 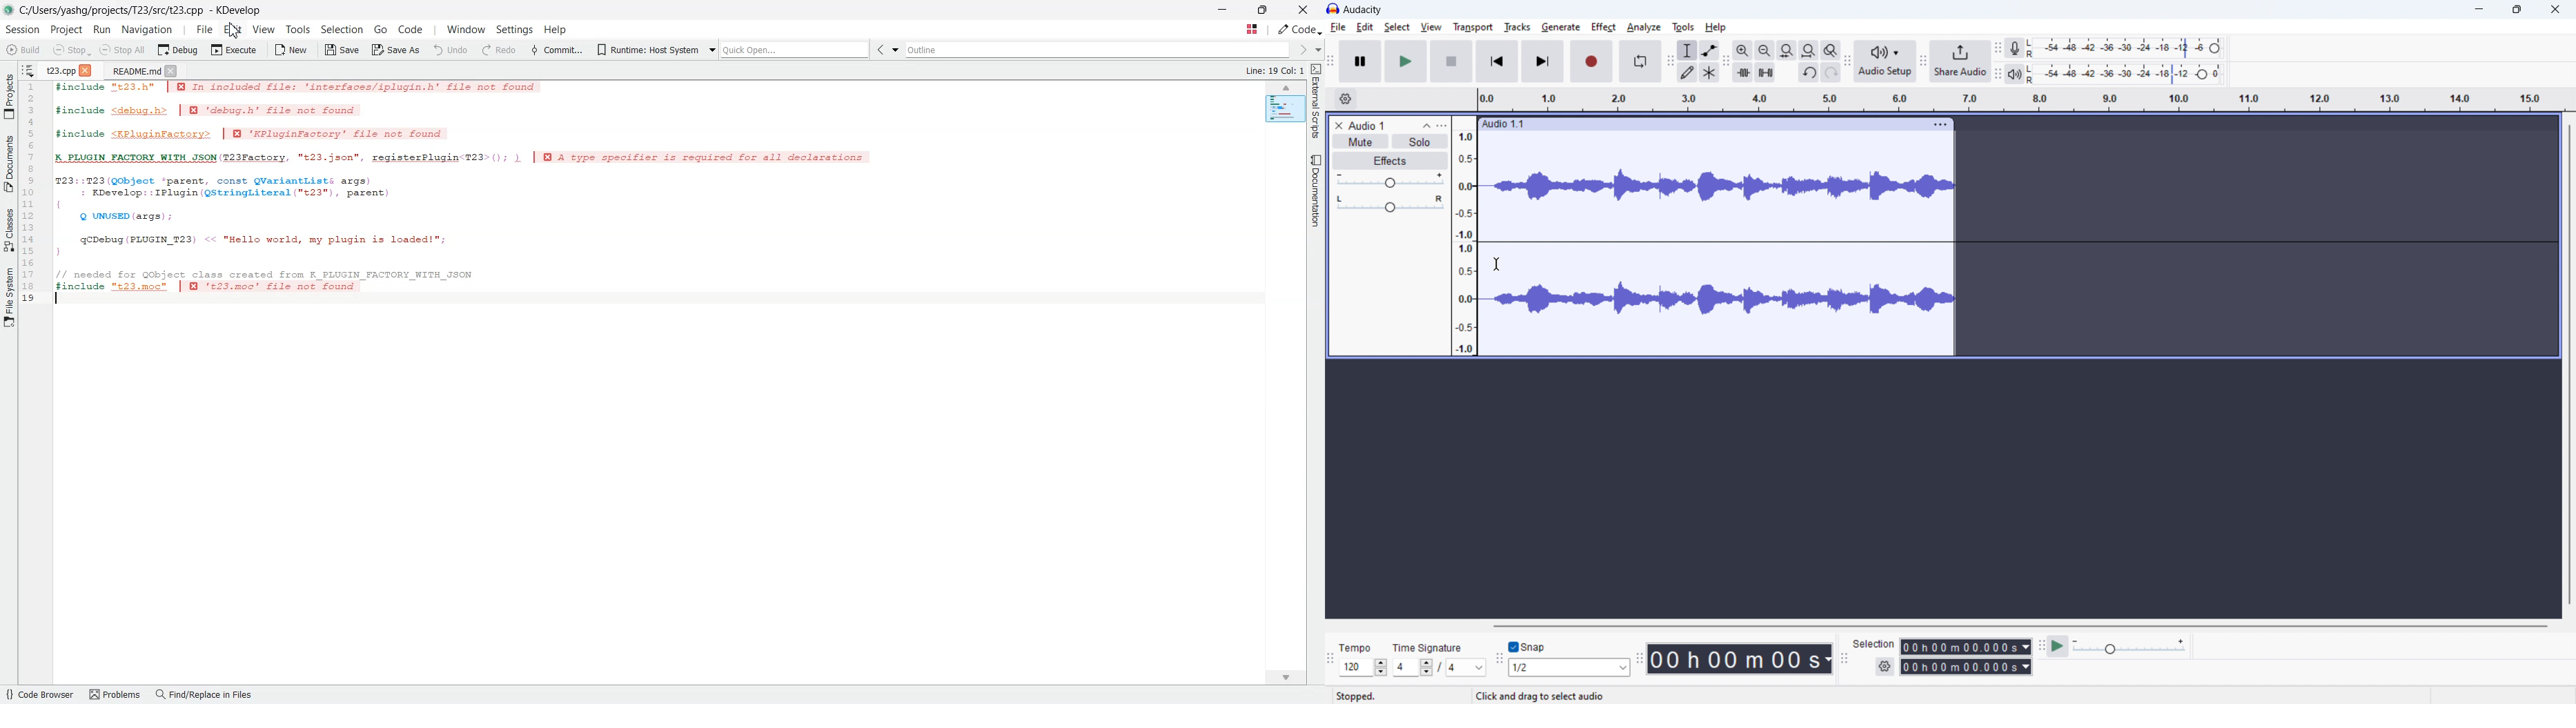 What do you see at coordinates (1764, 50) in the screenshot?
I see `zoom out` at bounding box center [1764, 50].